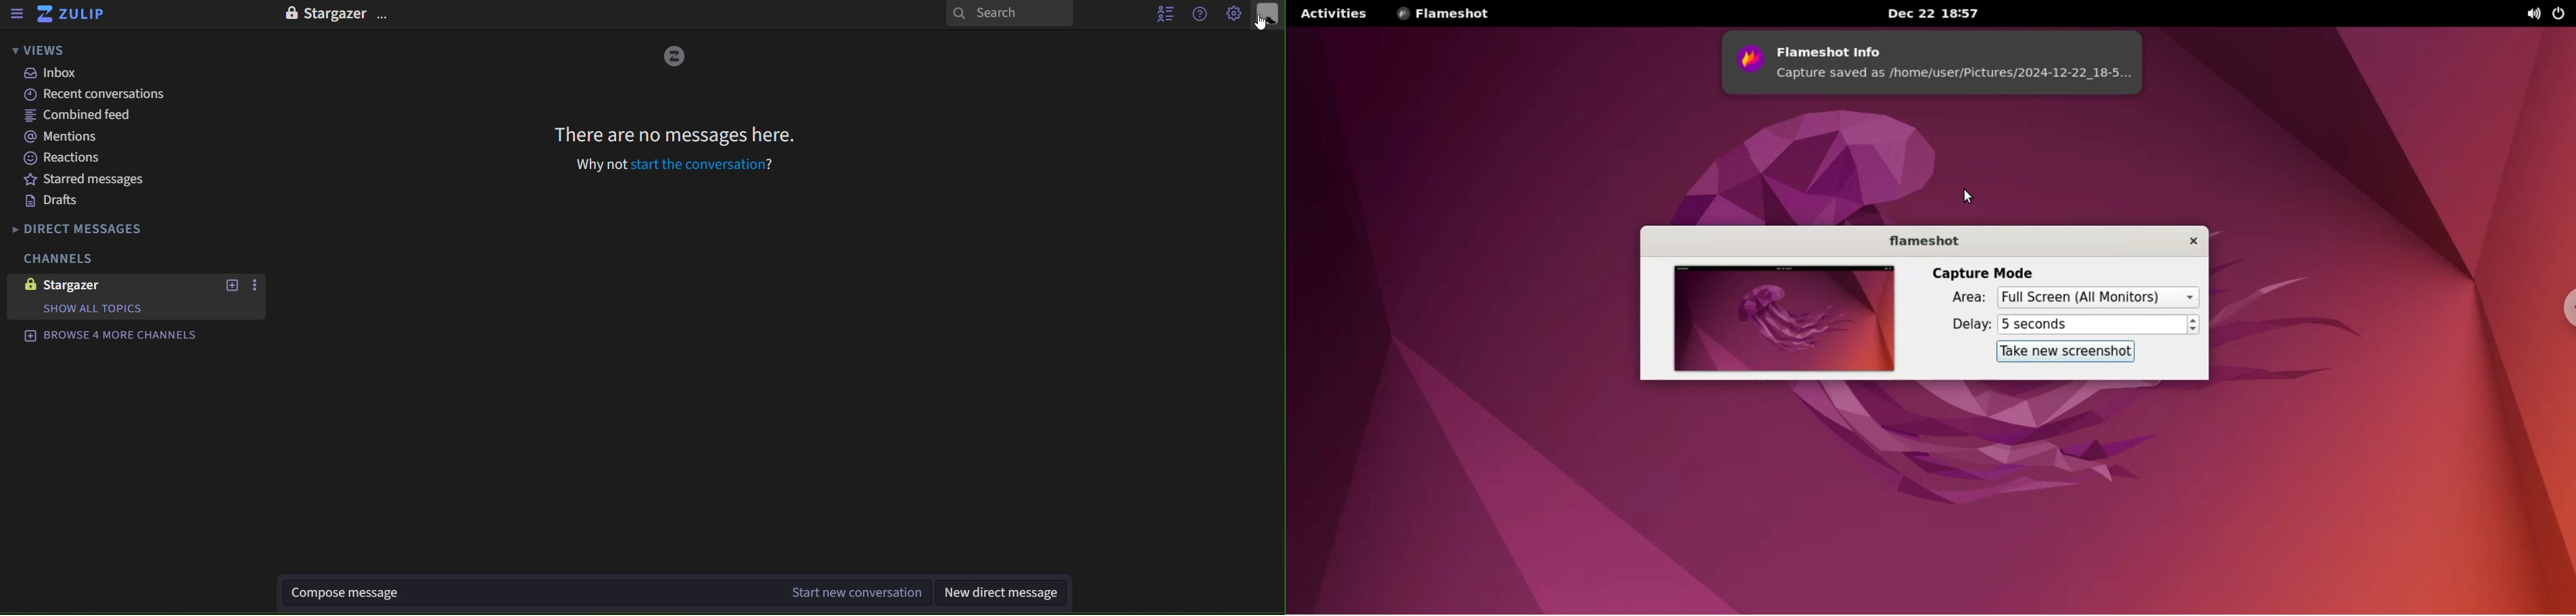 This screenshot has height=616, width=2576. I want to click on sidebar, so click(16, 14).